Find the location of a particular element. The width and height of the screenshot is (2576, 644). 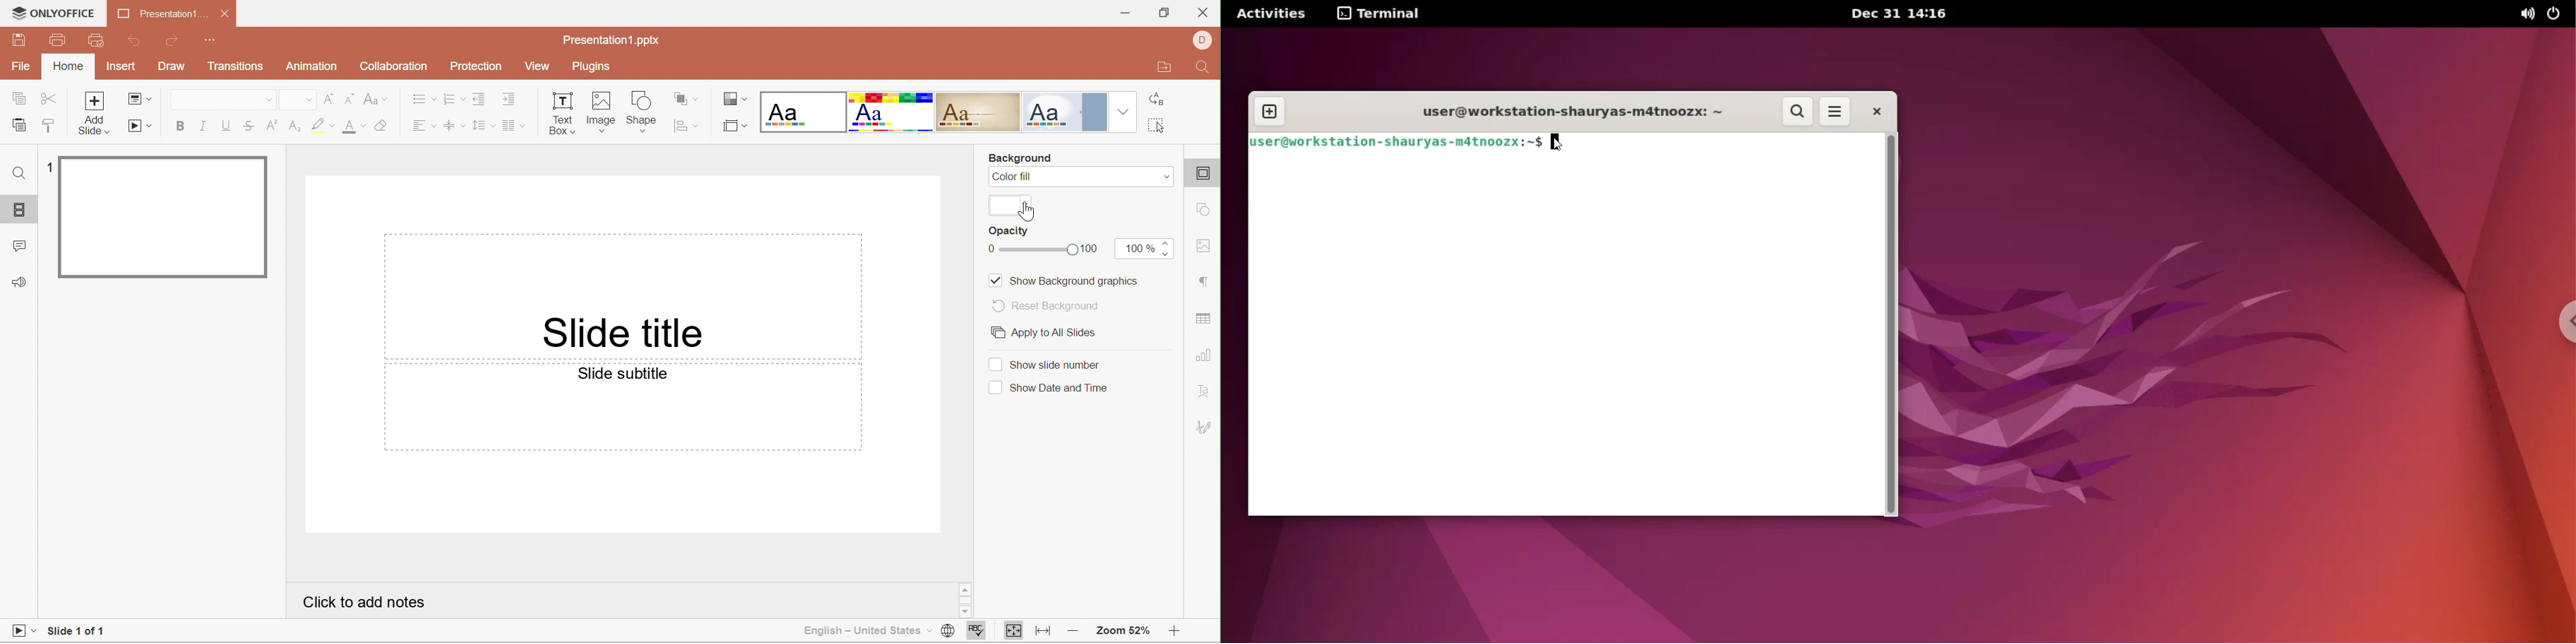

Customize quick access toolbar is located at coordinates (215, 40).